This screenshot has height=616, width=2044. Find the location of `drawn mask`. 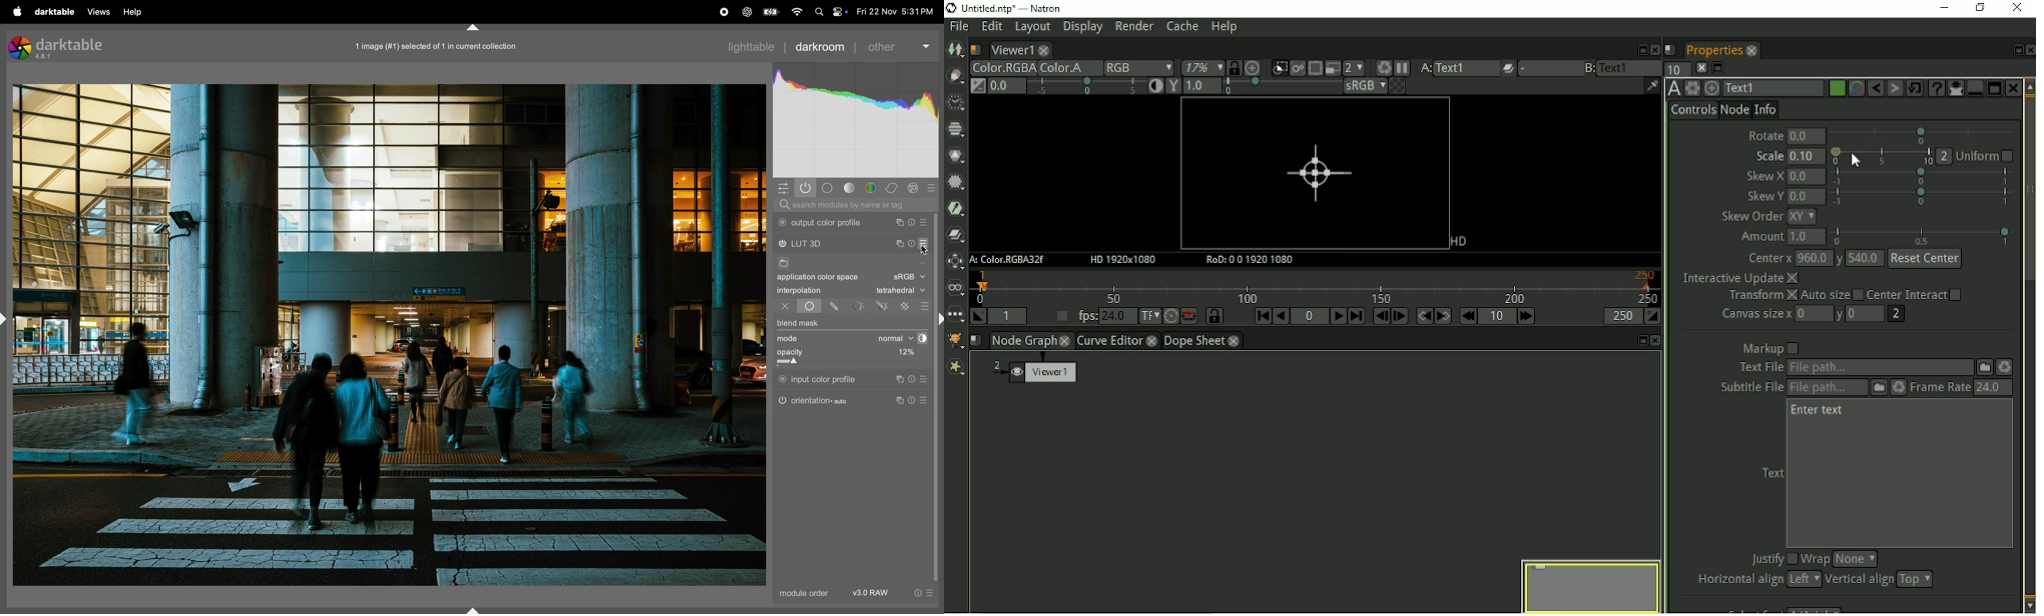

drawn mask is located at coordinates (836, 307).